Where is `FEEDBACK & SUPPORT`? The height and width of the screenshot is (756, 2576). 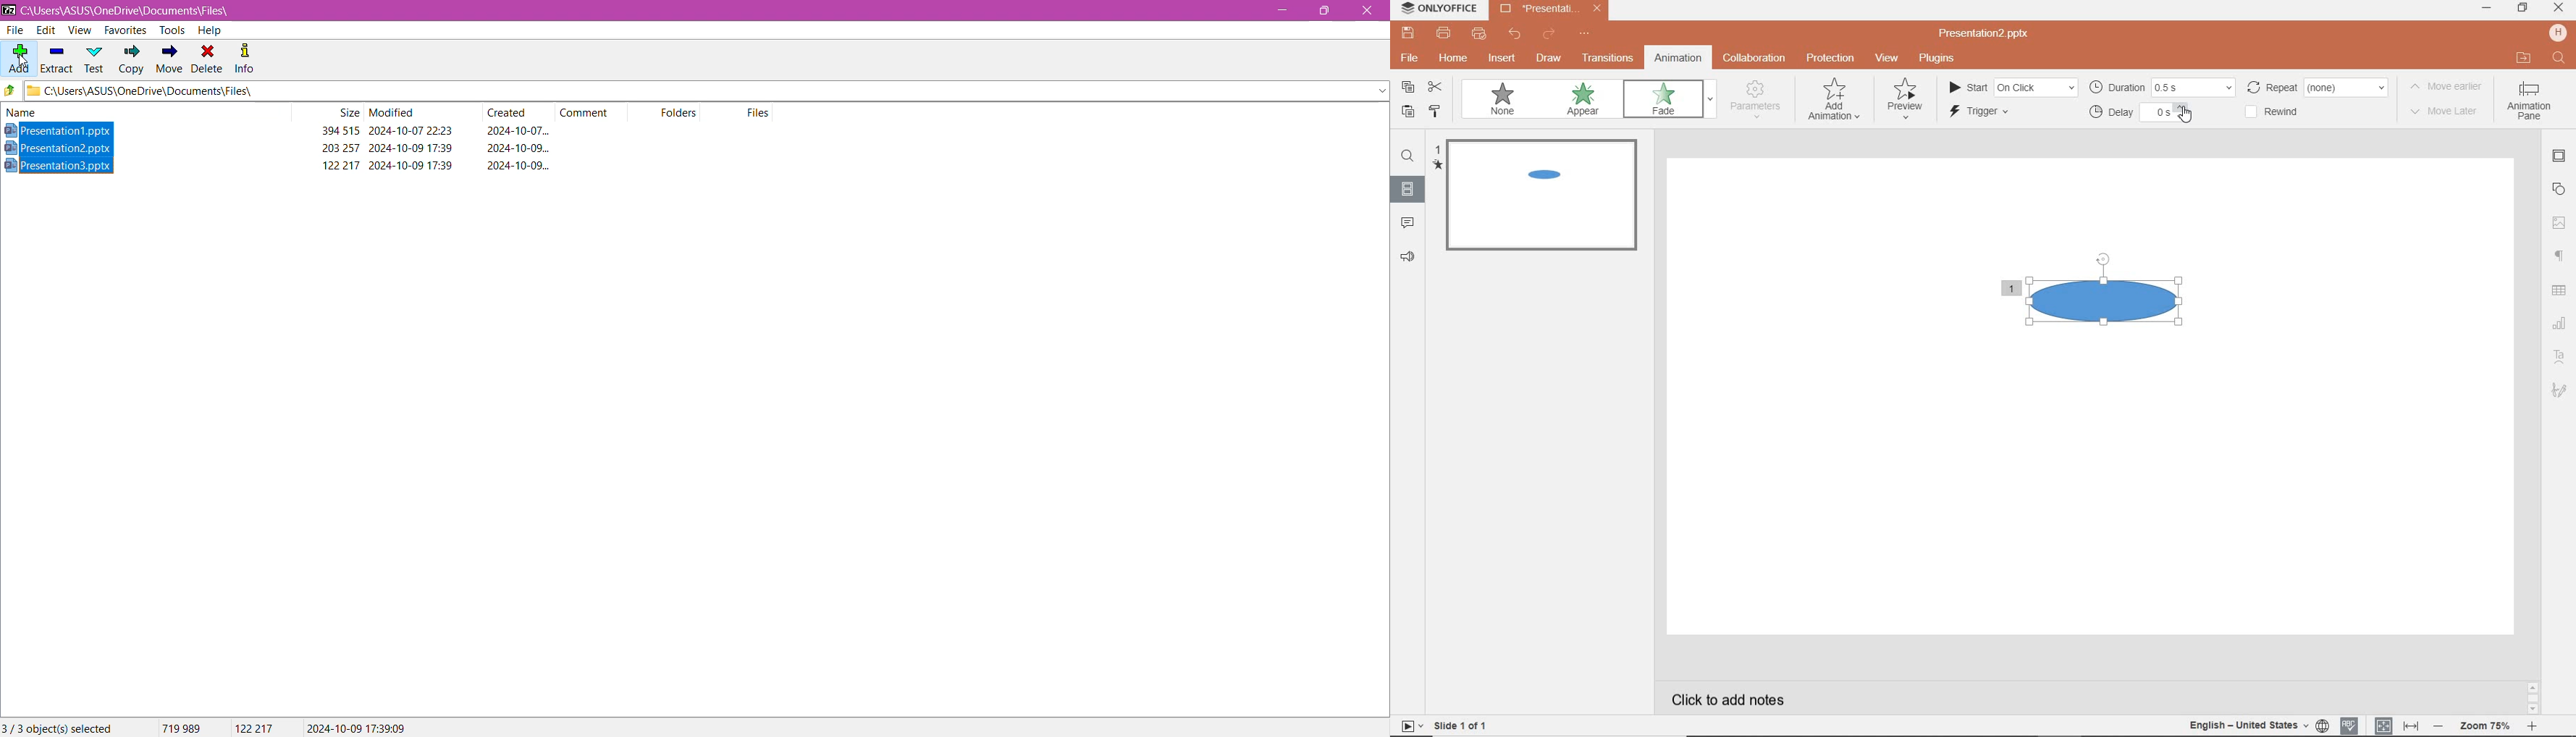 FEEDBACK & SUPPORT is located at coordinates (1407, 258).